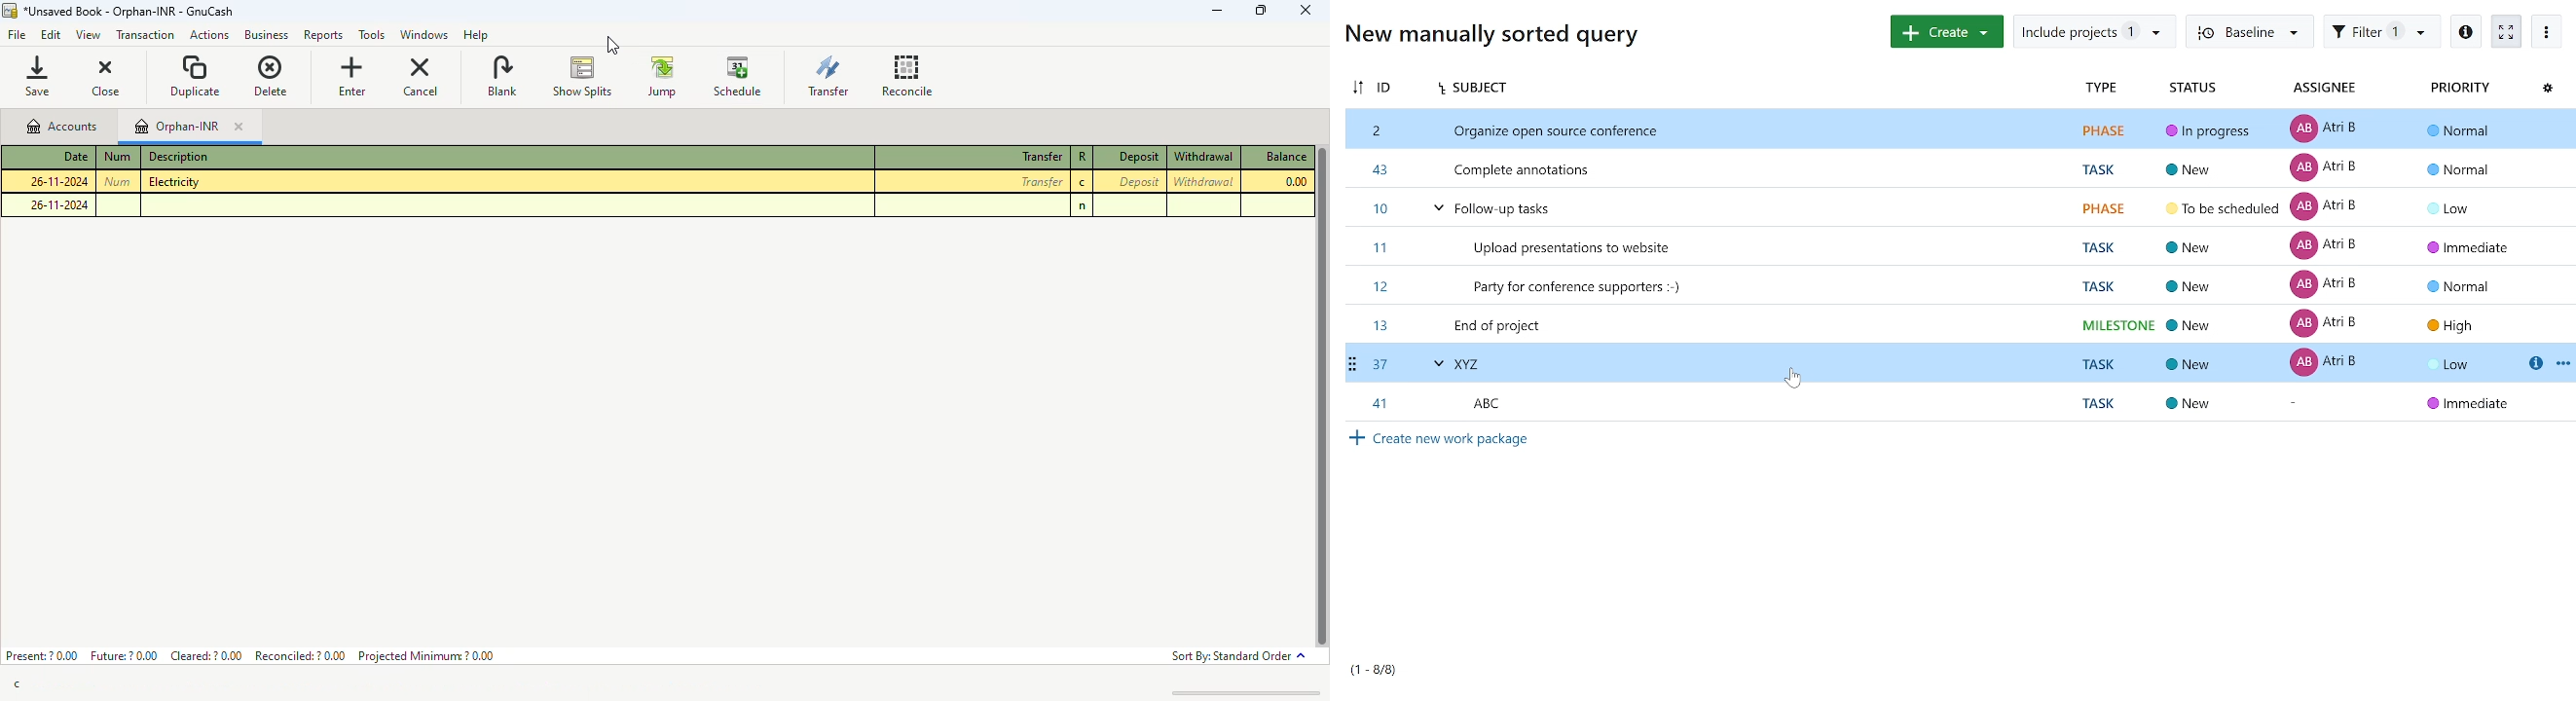  I want to click on transfer, so click(1042, 157).